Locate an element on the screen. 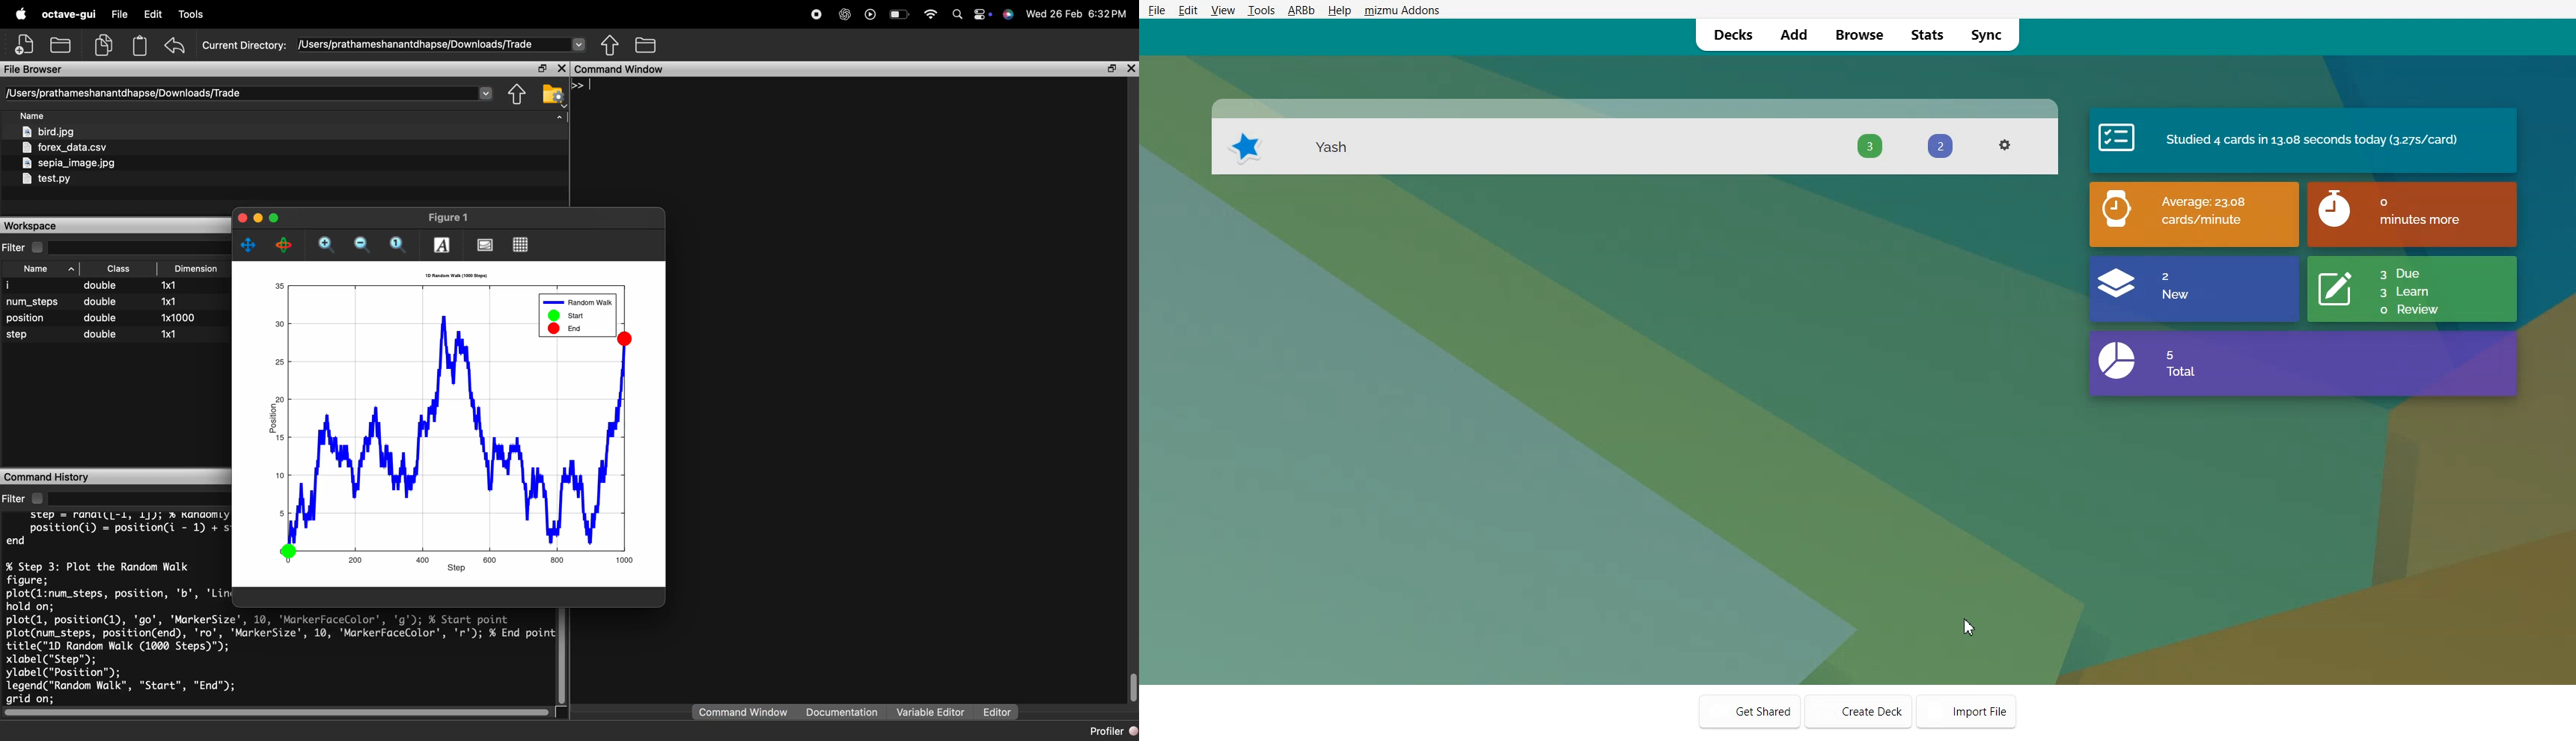  Average: 23.08 cards/ minutes is located at coordinates (2193, 214).